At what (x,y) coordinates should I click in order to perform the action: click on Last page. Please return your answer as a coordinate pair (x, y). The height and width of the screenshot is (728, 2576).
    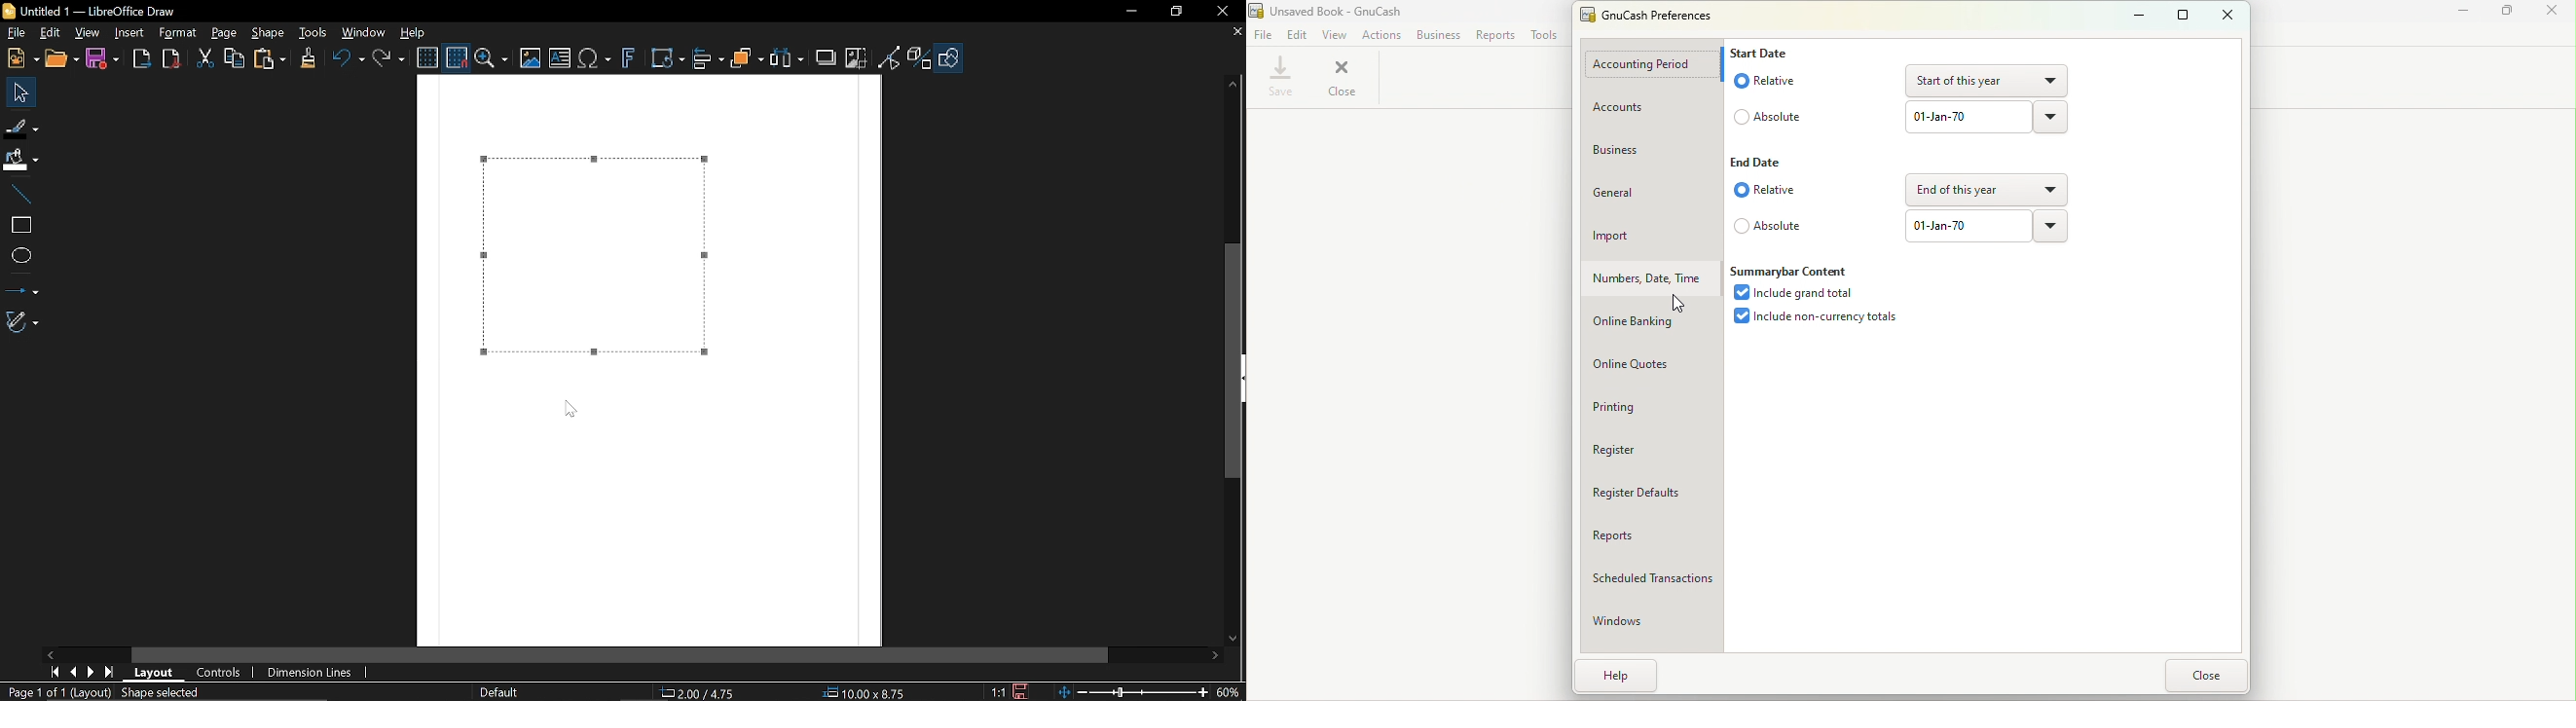
    Looking at the image, I should click on (112, 672).